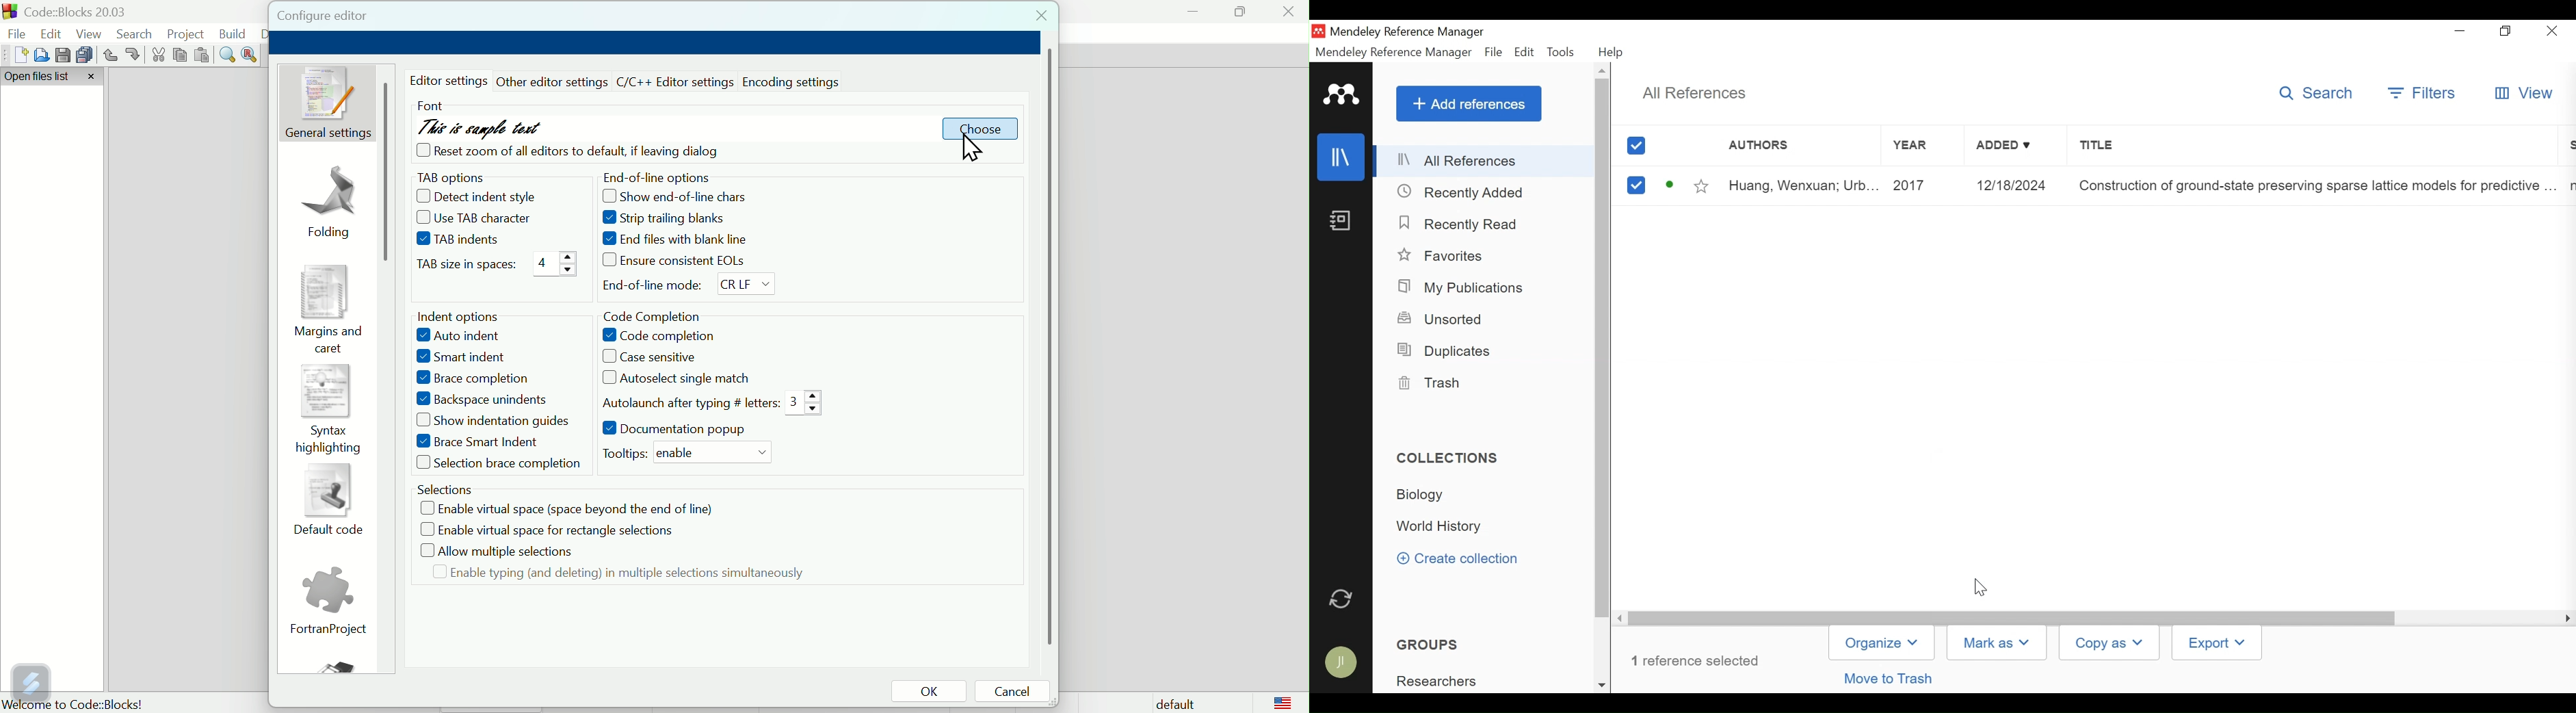  What do you see at coordinates (484, 398) in the screenshot?
I see `Backspace Unindents` at bounding box center [484, 398].